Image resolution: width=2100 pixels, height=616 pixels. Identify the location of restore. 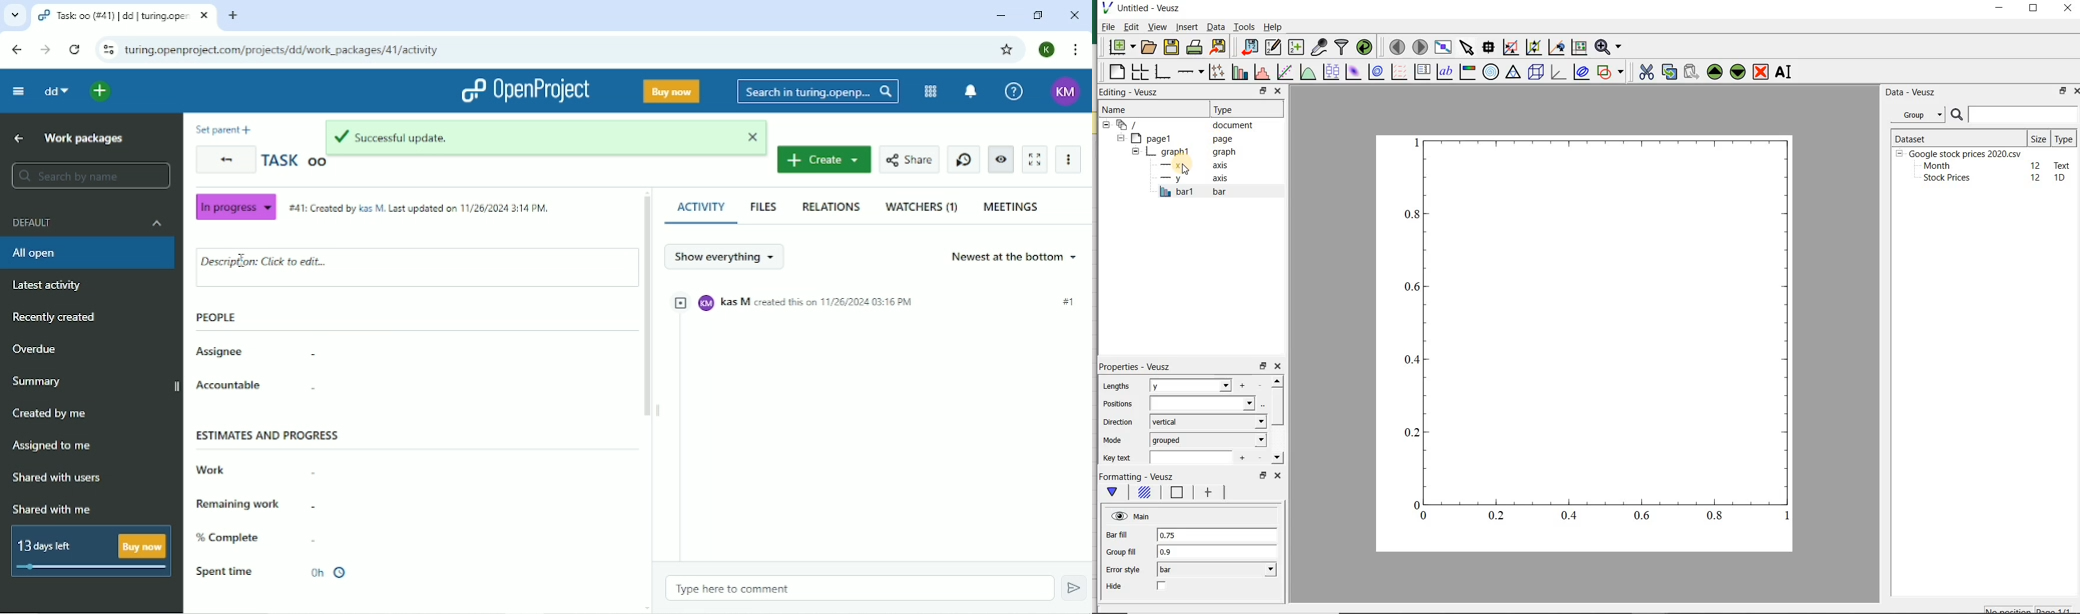
(2061, 92).